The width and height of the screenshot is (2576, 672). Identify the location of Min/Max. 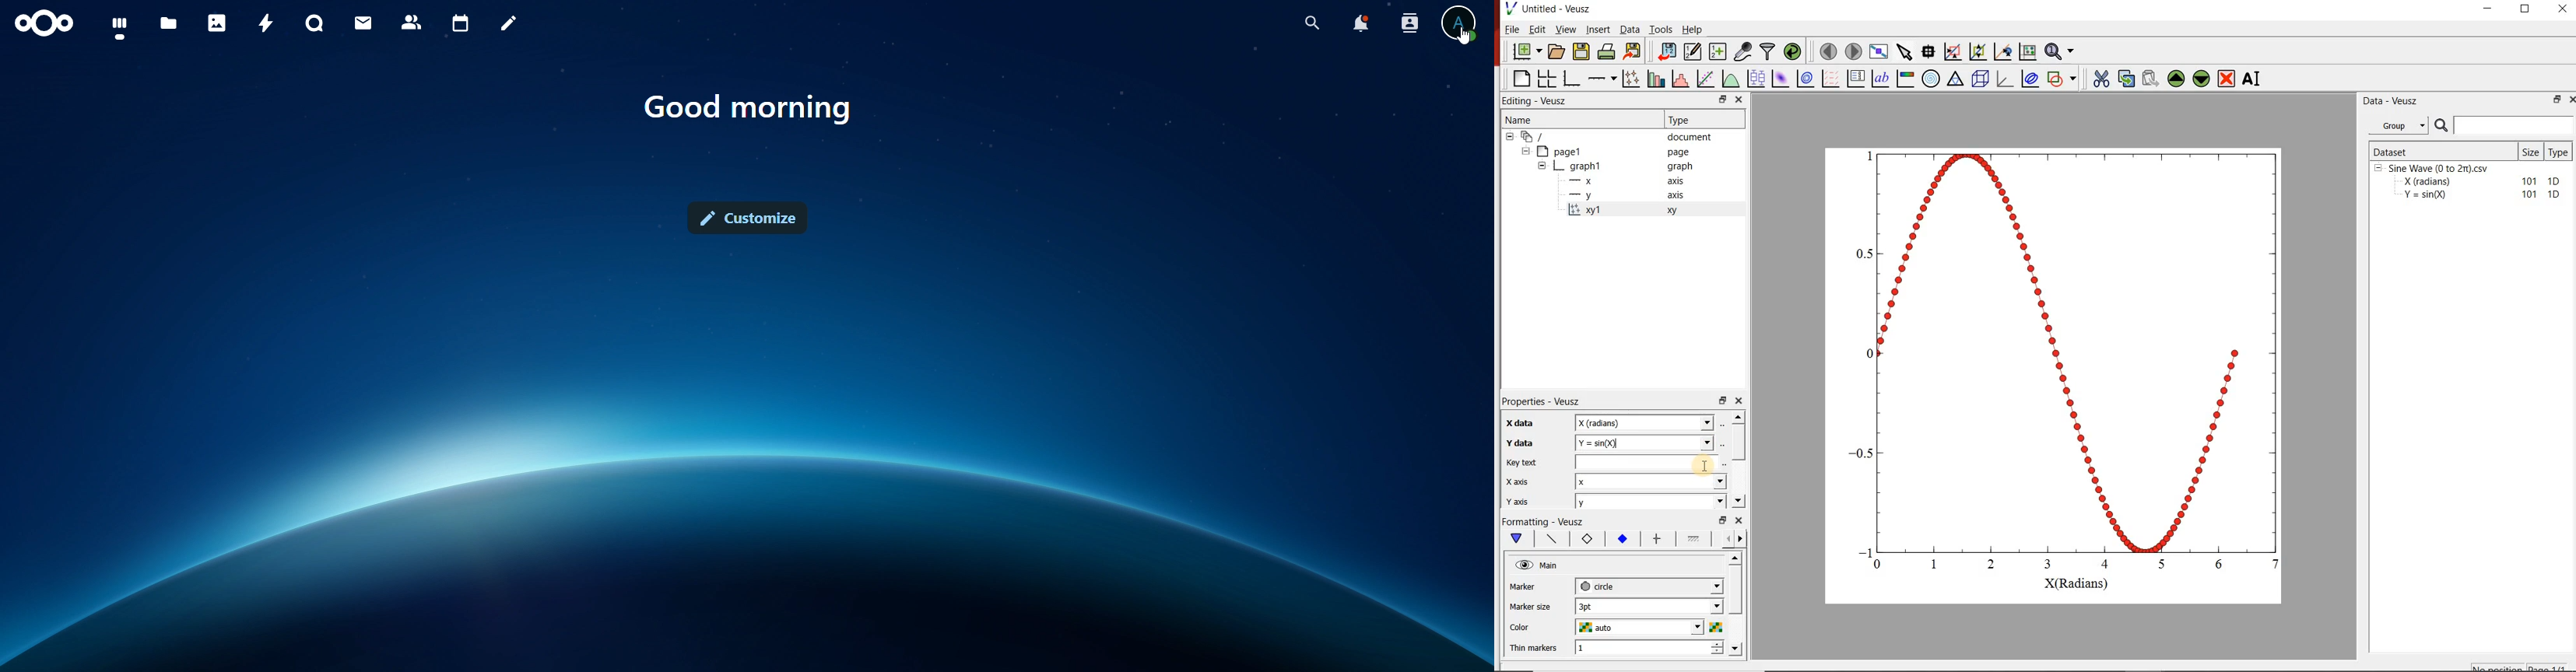
(2555, 100).